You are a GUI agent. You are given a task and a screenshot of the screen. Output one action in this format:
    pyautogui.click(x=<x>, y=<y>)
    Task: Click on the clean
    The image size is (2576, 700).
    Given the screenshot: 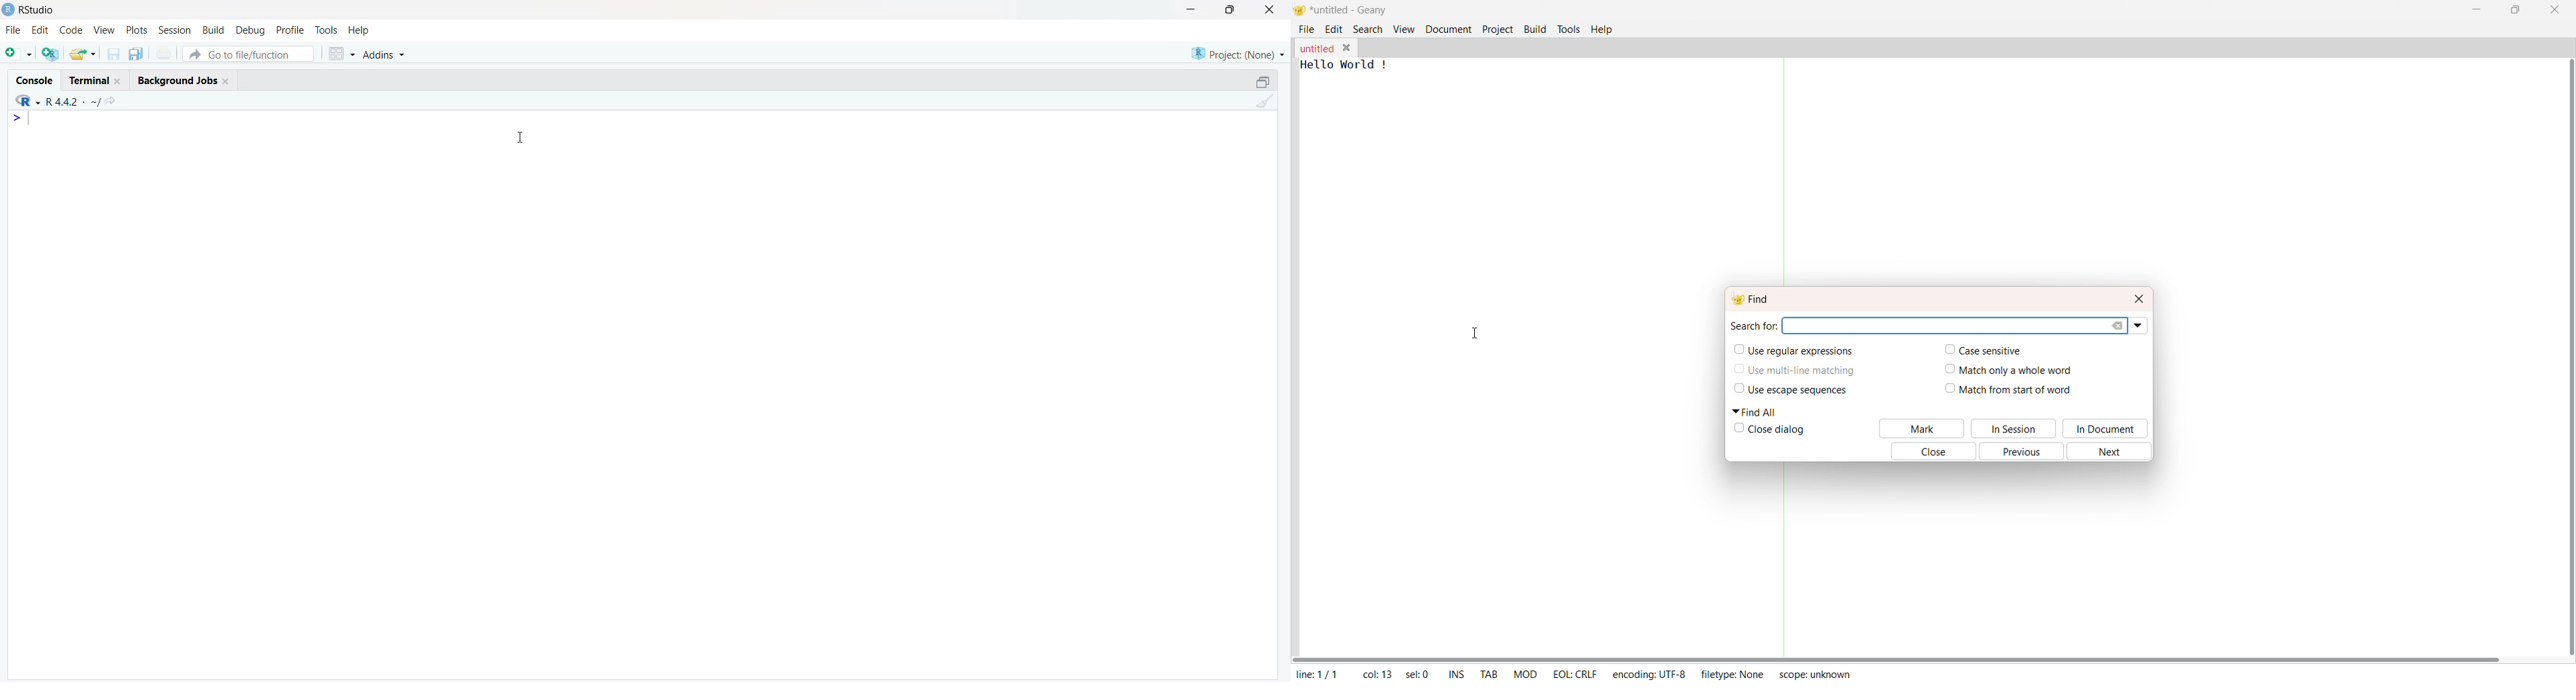 What is the action you would take?
    pyautogui.click(x=1264, y=101)
    